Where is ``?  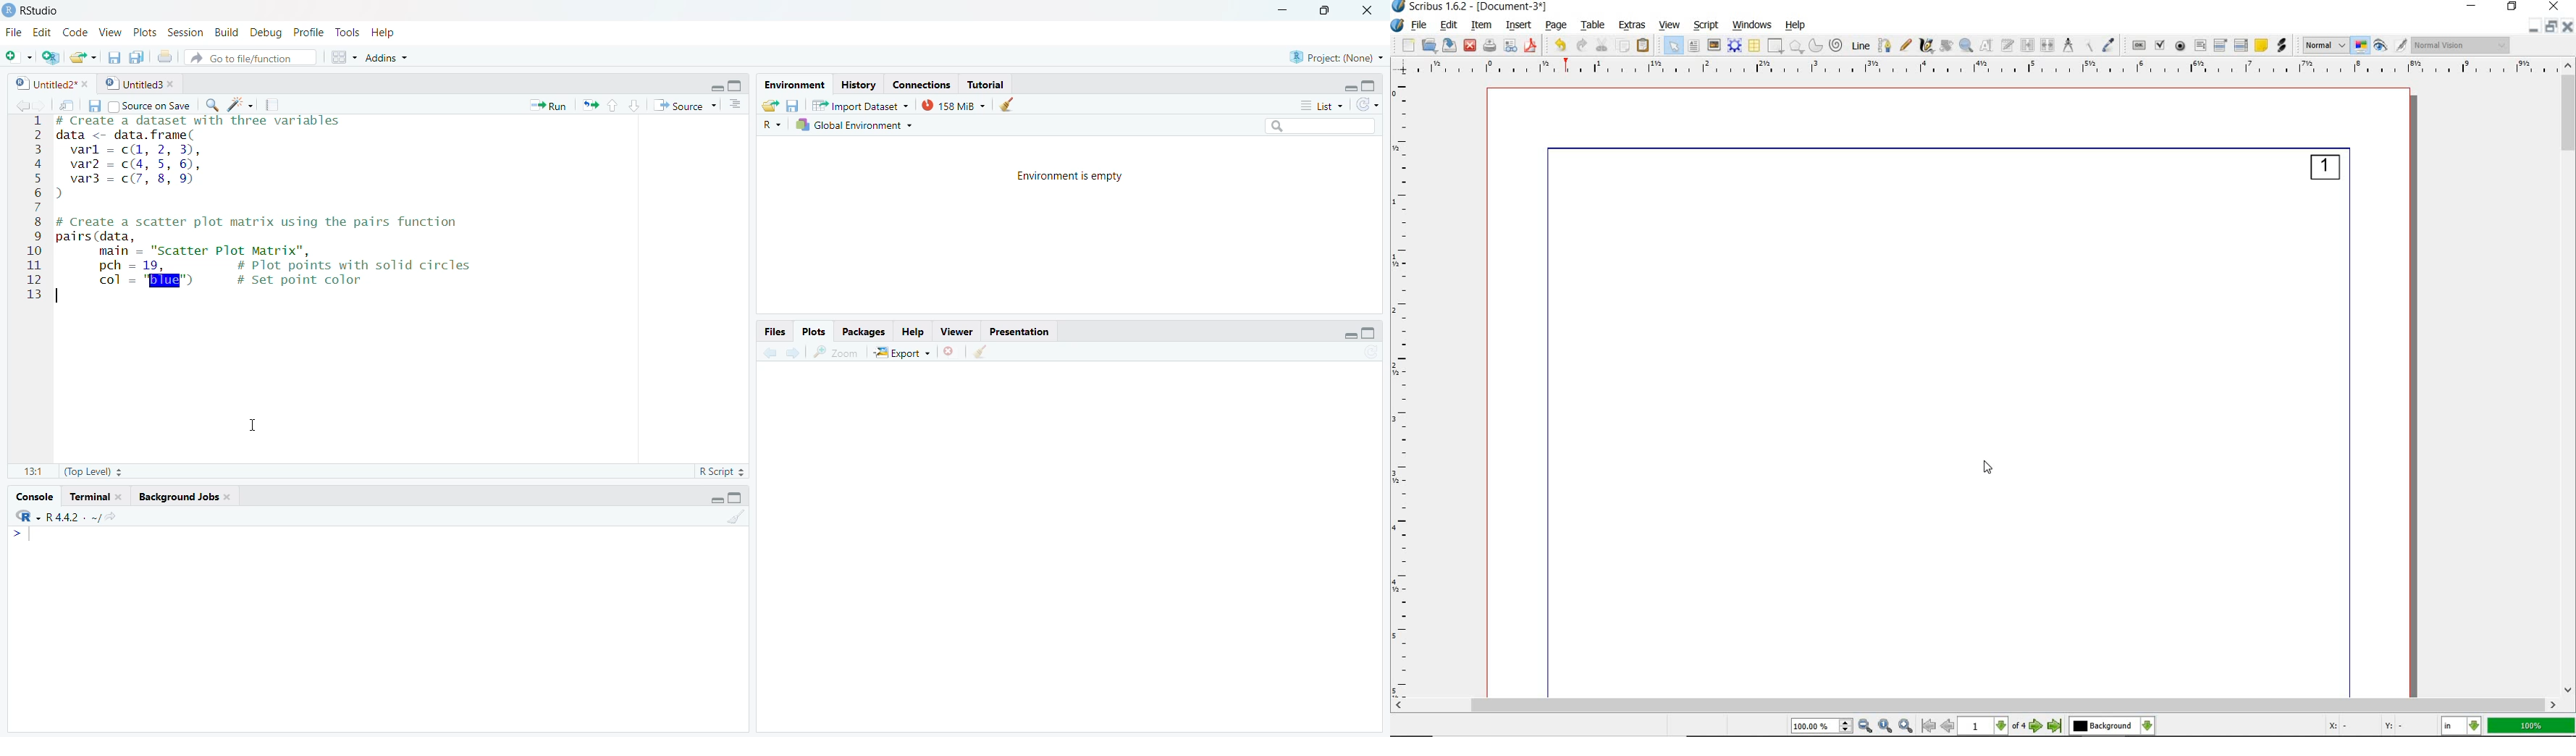
 is located at coordinates (340, 261).